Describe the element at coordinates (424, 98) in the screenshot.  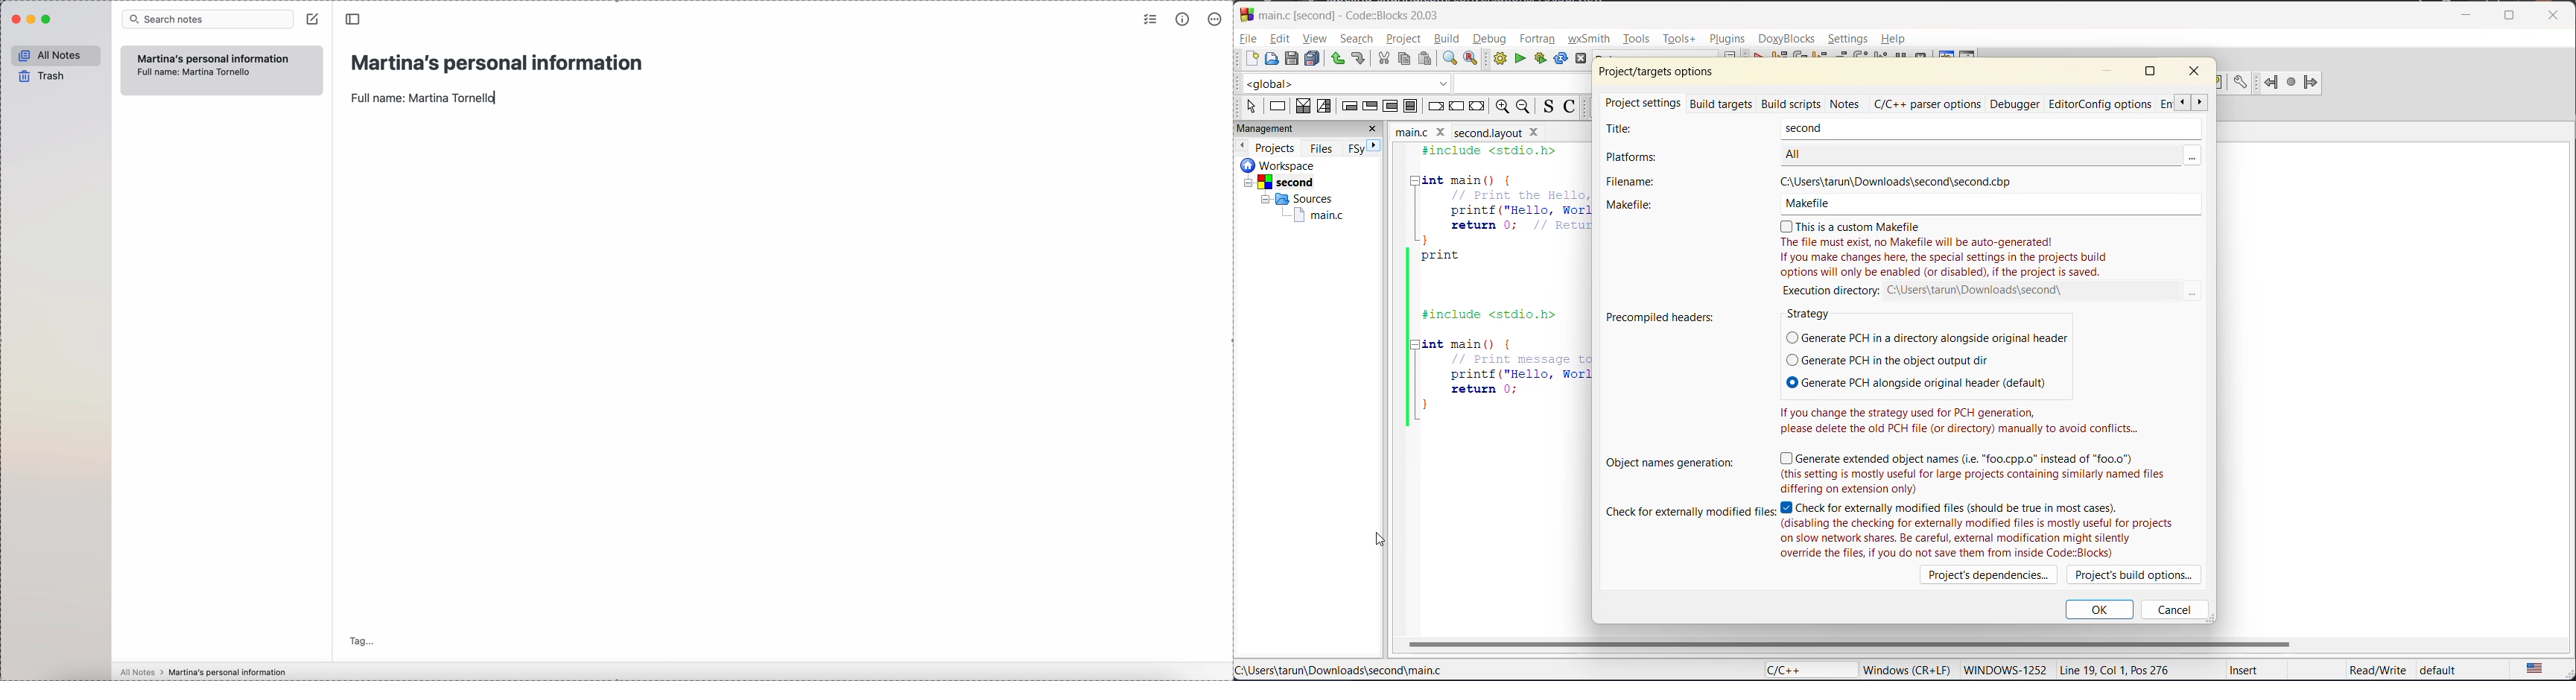
I see `full name: Martina Tornello` at that location.